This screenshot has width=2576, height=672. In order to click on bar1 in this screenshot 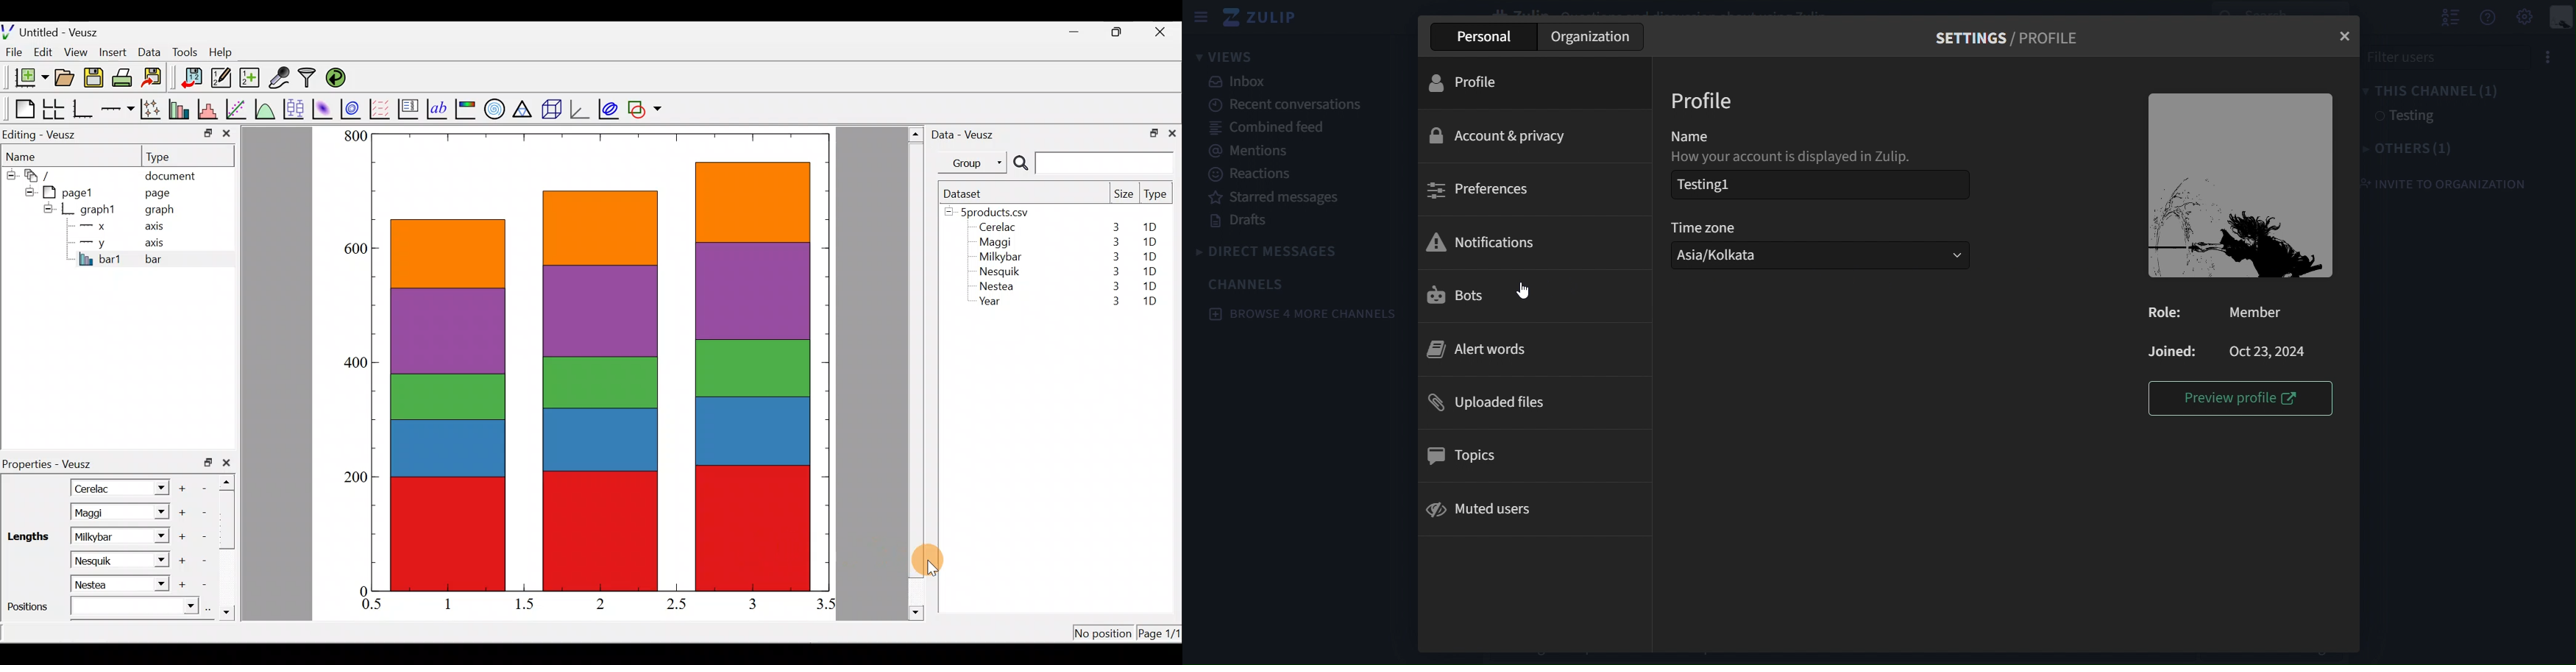, I will do `click(100, 259)`.